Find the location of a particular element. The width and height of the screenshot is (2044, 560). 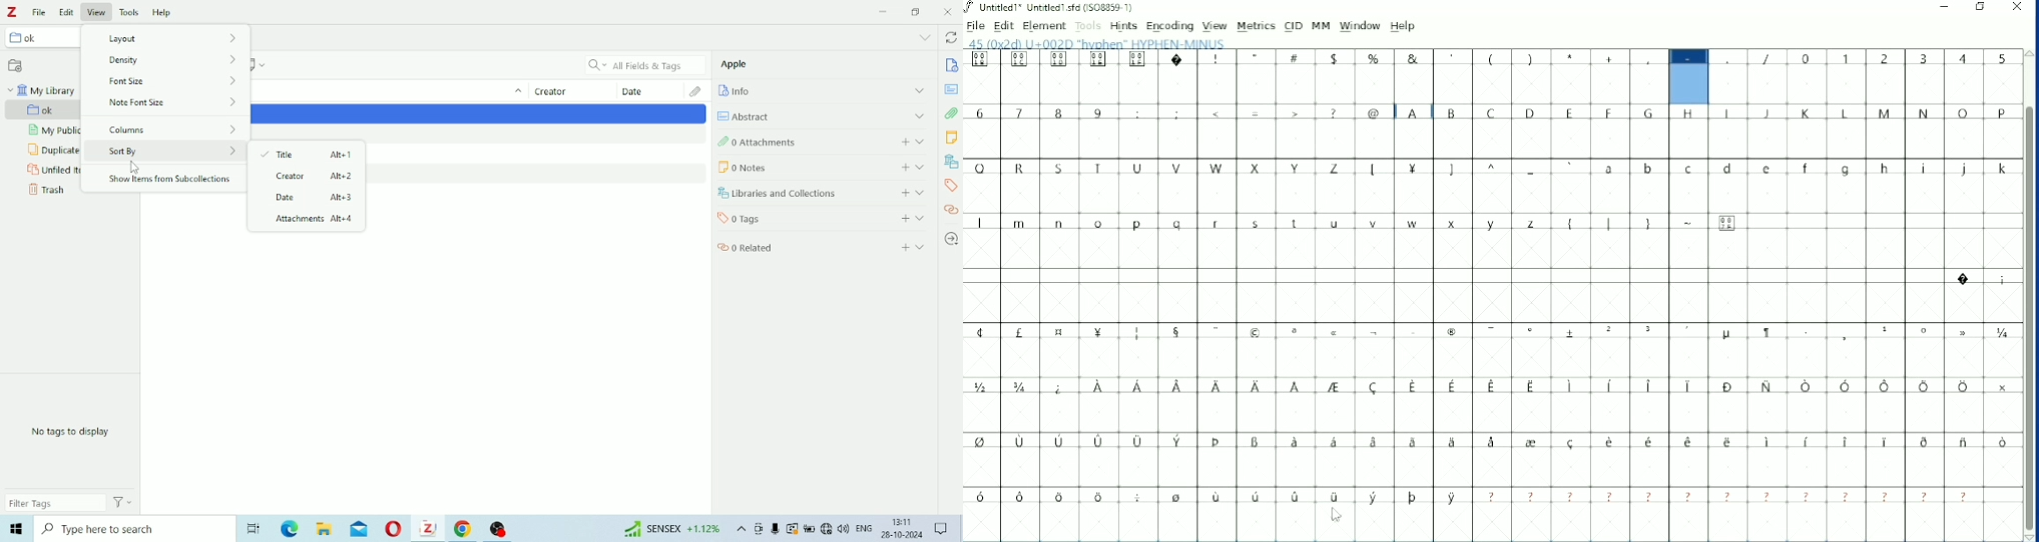

Attachments is located at coordinates (786, 143).